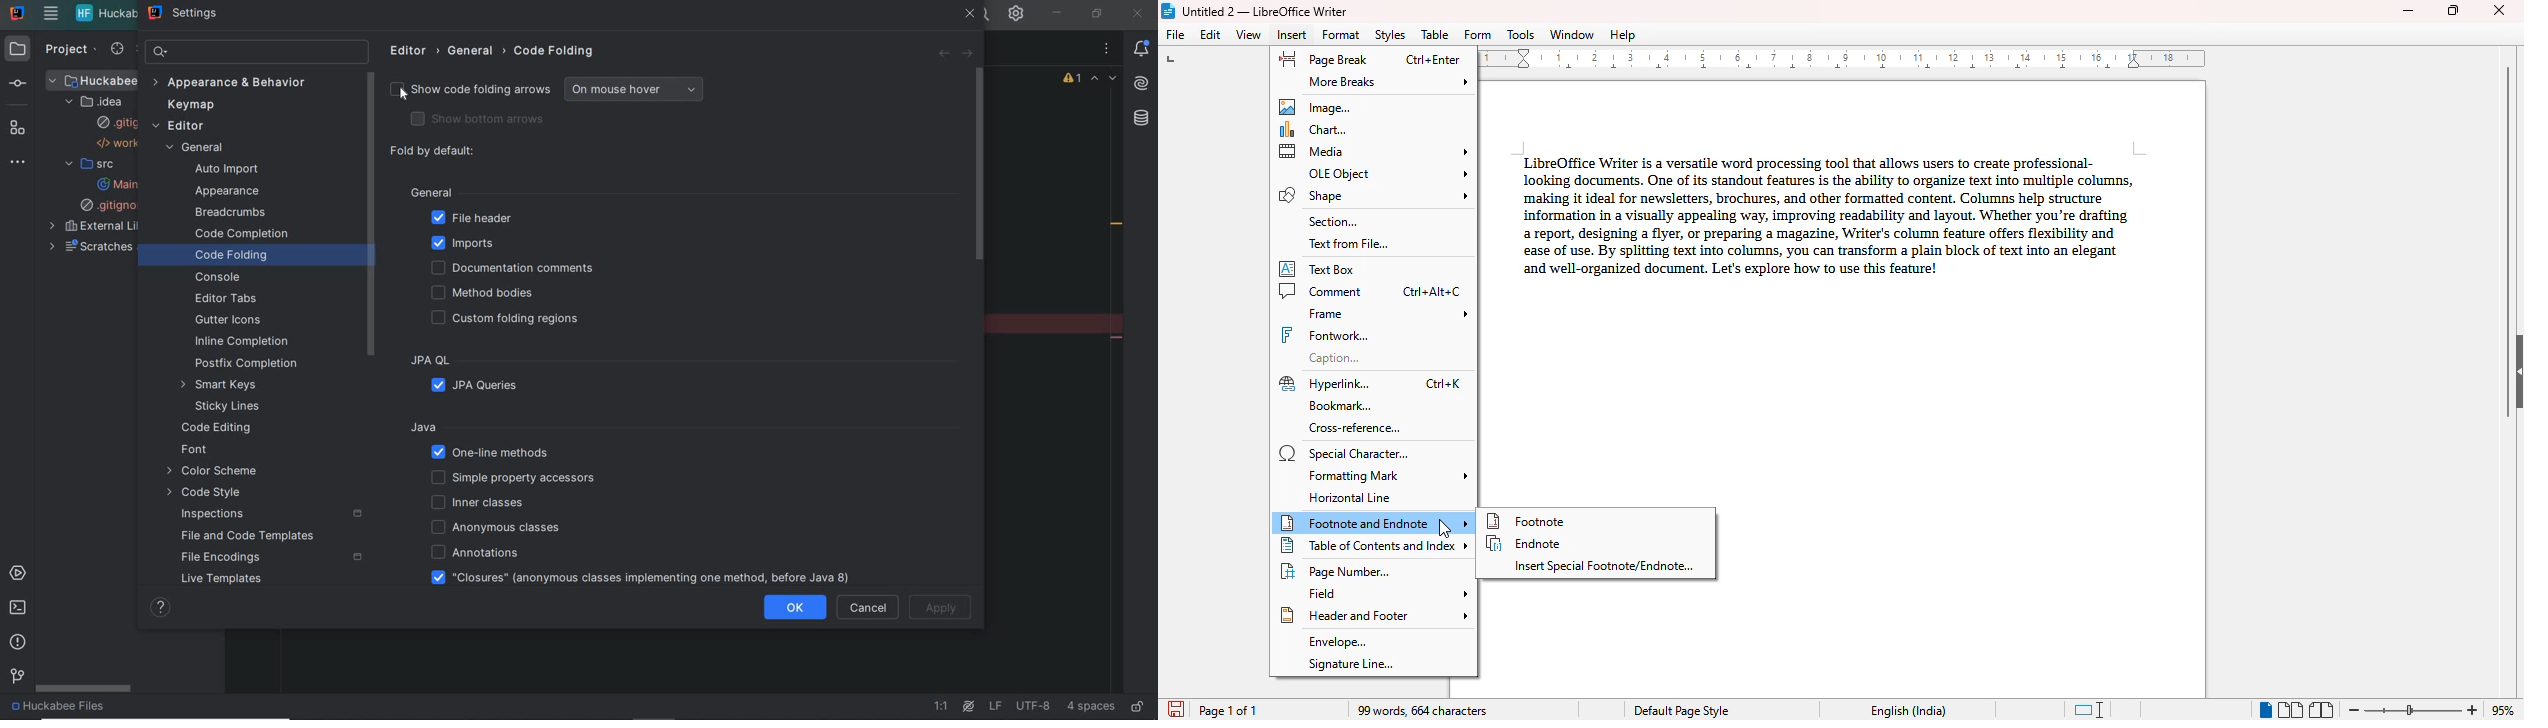 This screenshot has width=2548, height=728. I want to click on more breaks, so click(1388, 82).